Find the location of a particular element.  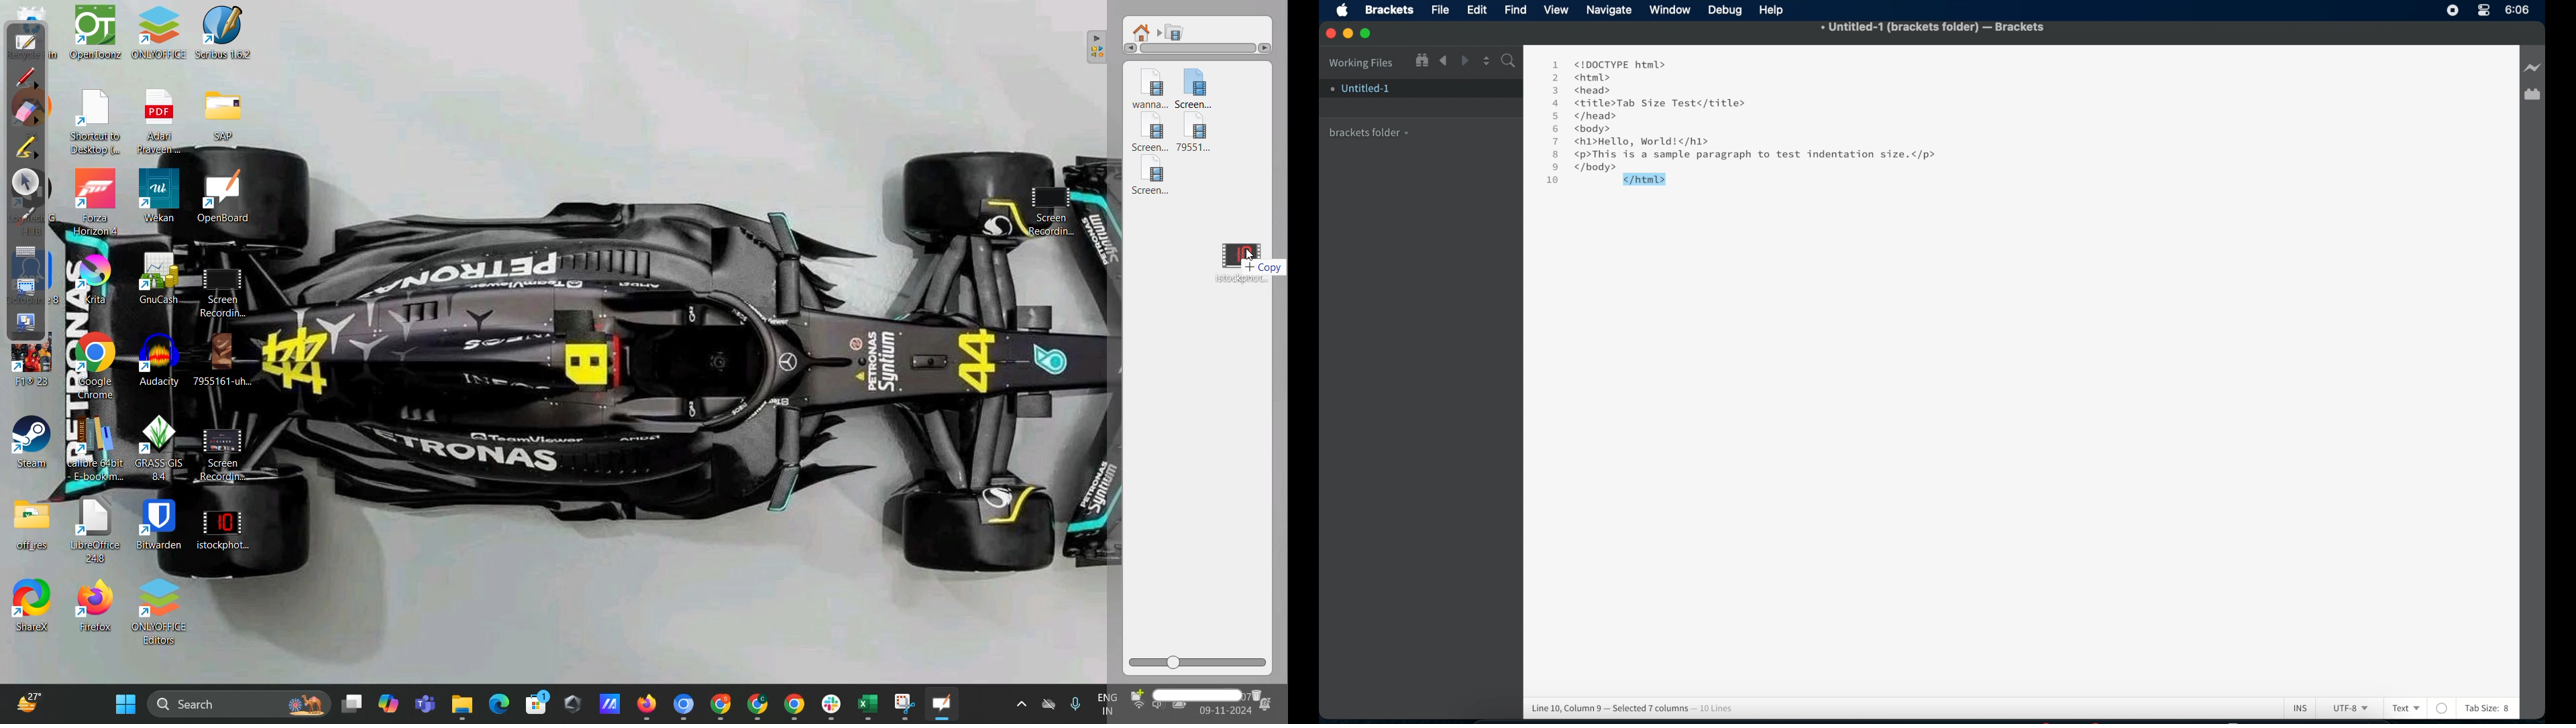

Window is located at coordinates (1672, 10).